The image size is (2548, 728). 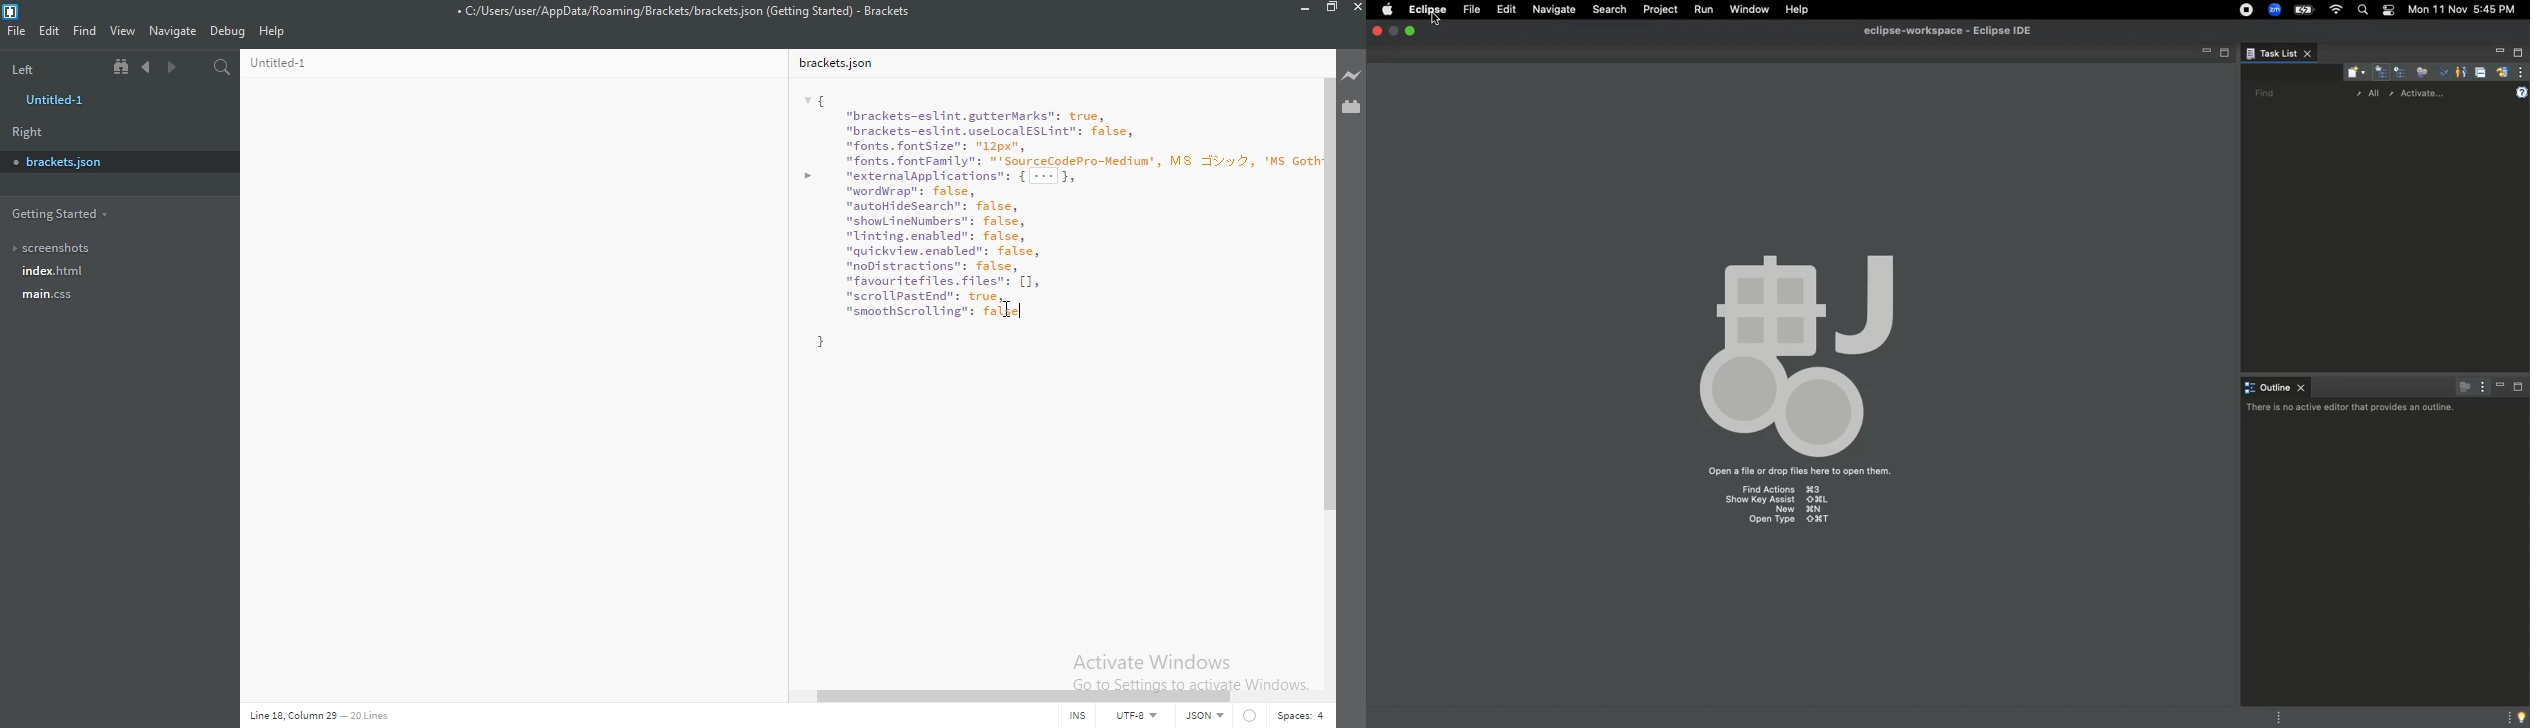 What do you see at coordinates (1436, 21) in the screenshot?
I see `Cursor` at bounding box center [1436, 21].